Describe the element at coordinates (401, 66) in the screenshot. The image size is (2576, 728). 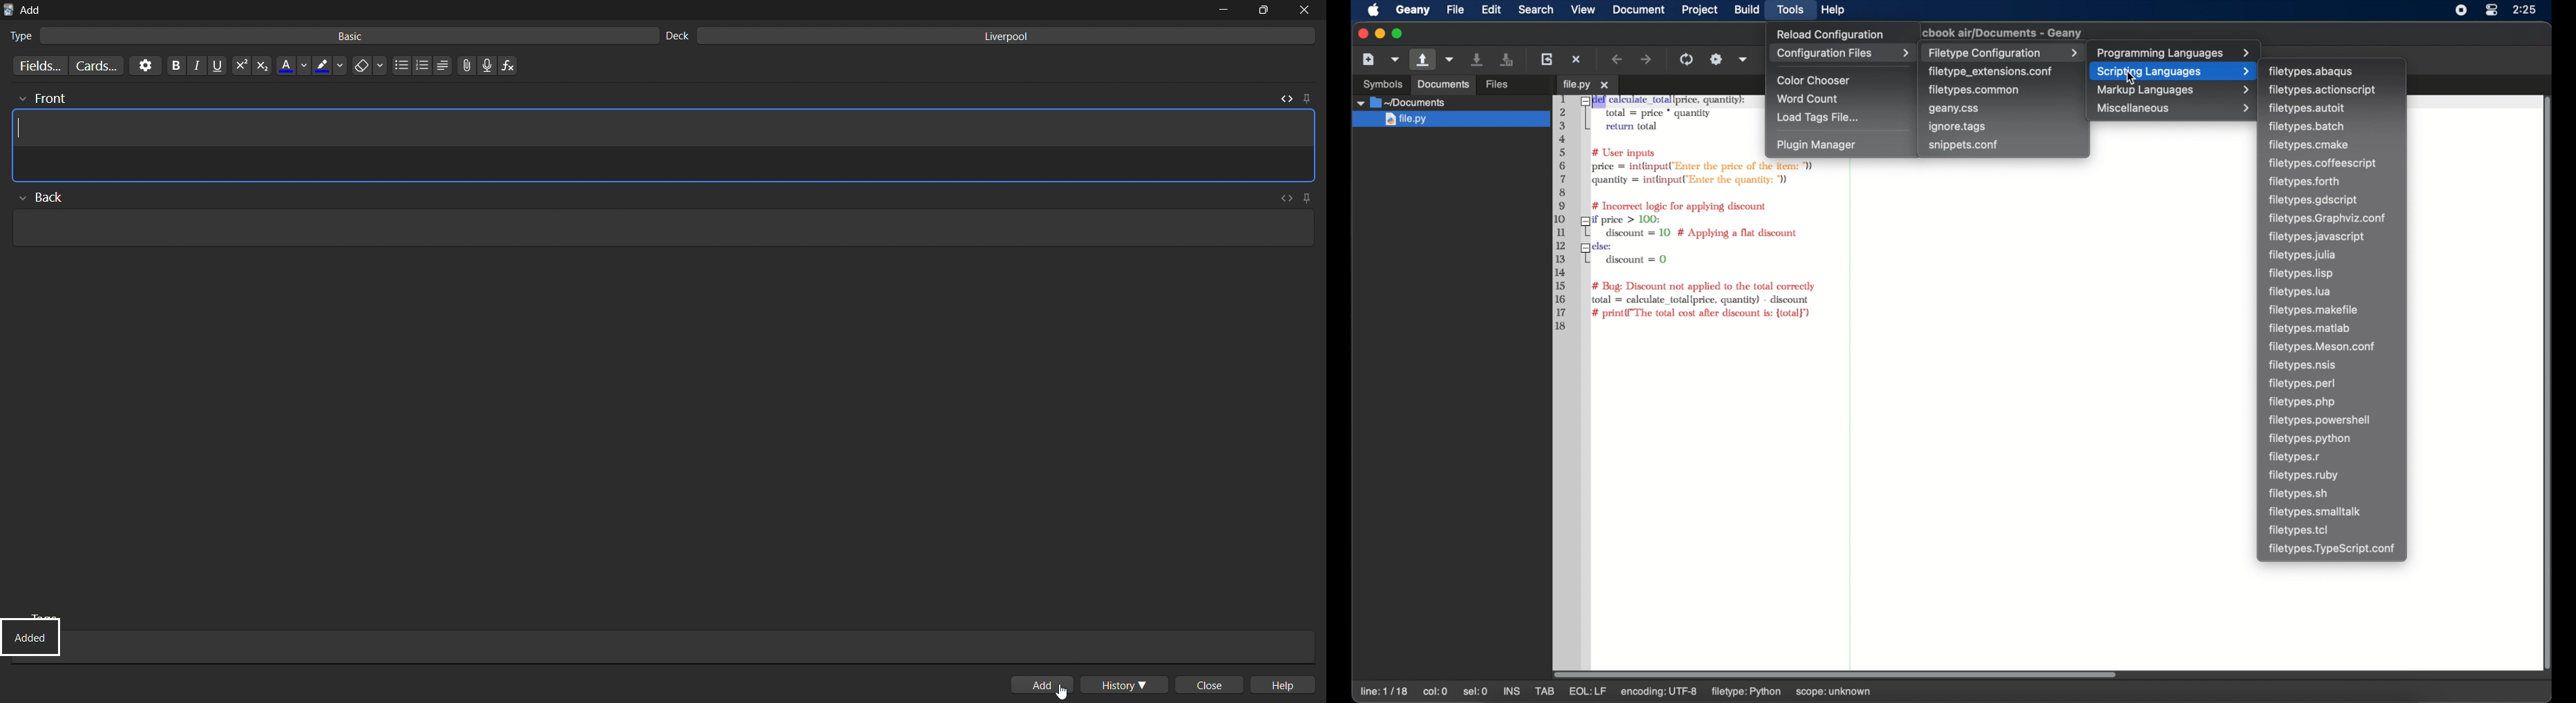
I see `unordered list` at that location.